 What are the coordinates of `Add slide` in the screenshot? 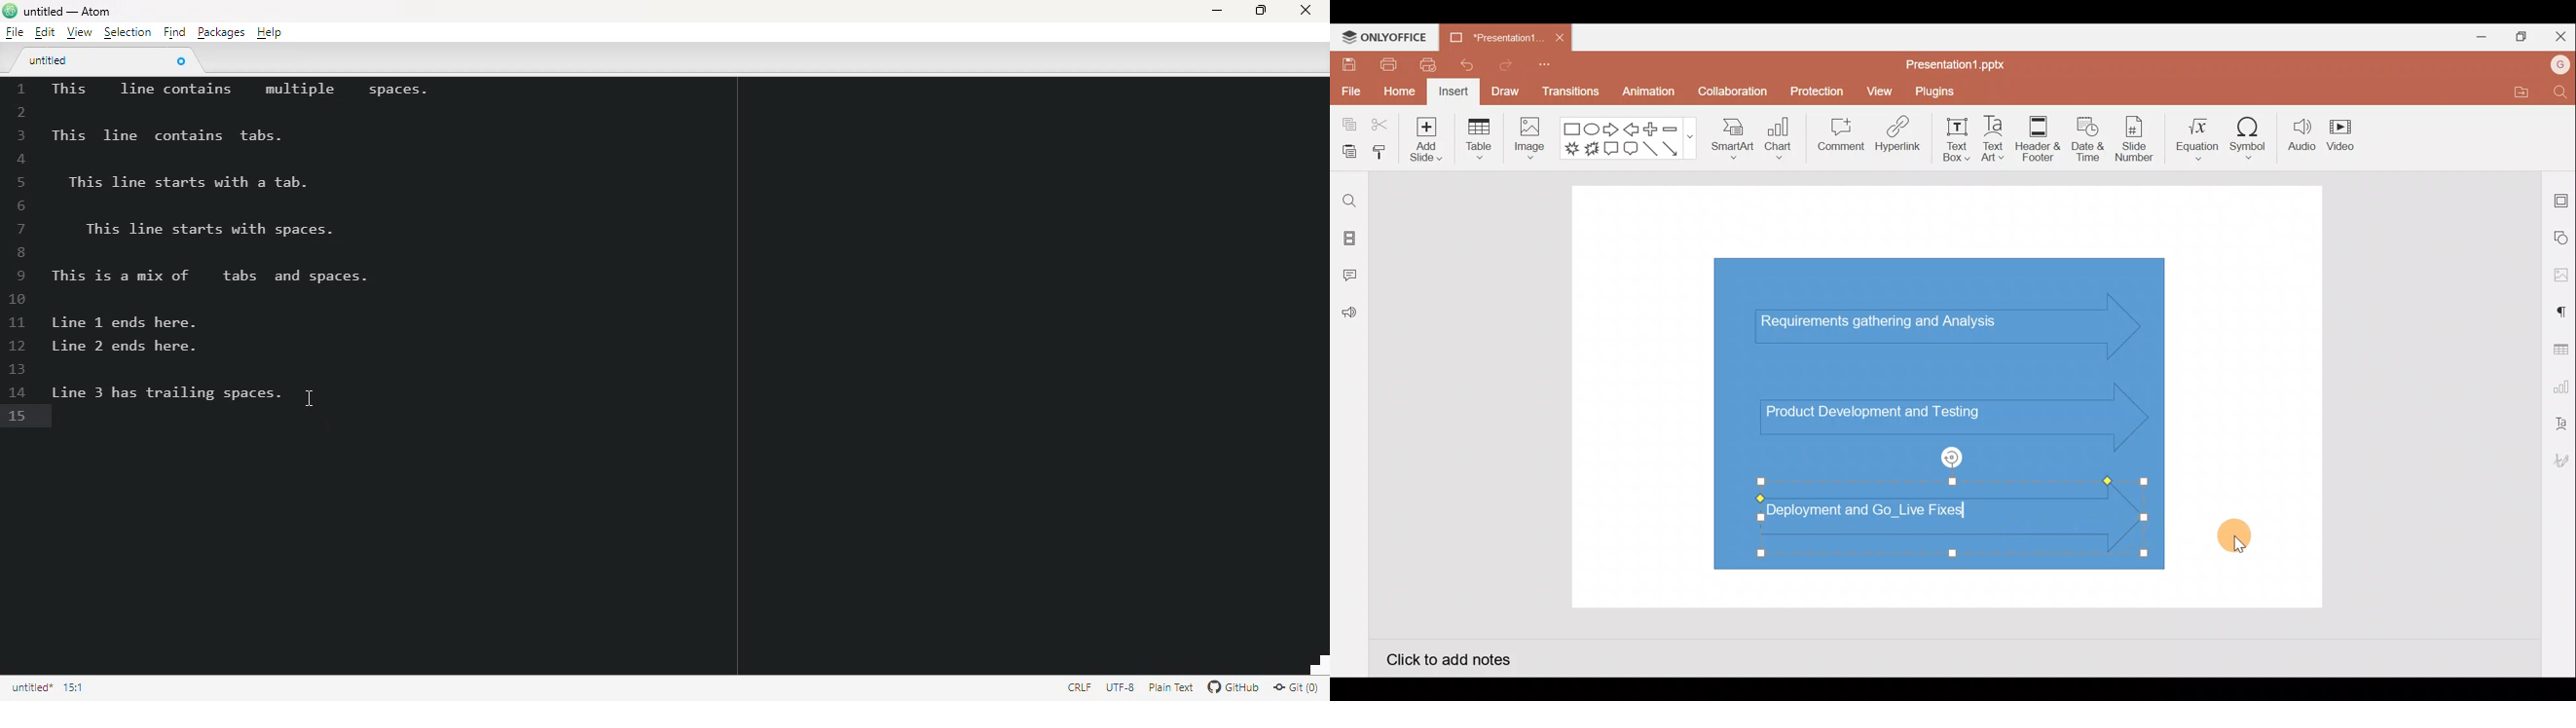 It's located at (1424, 136).